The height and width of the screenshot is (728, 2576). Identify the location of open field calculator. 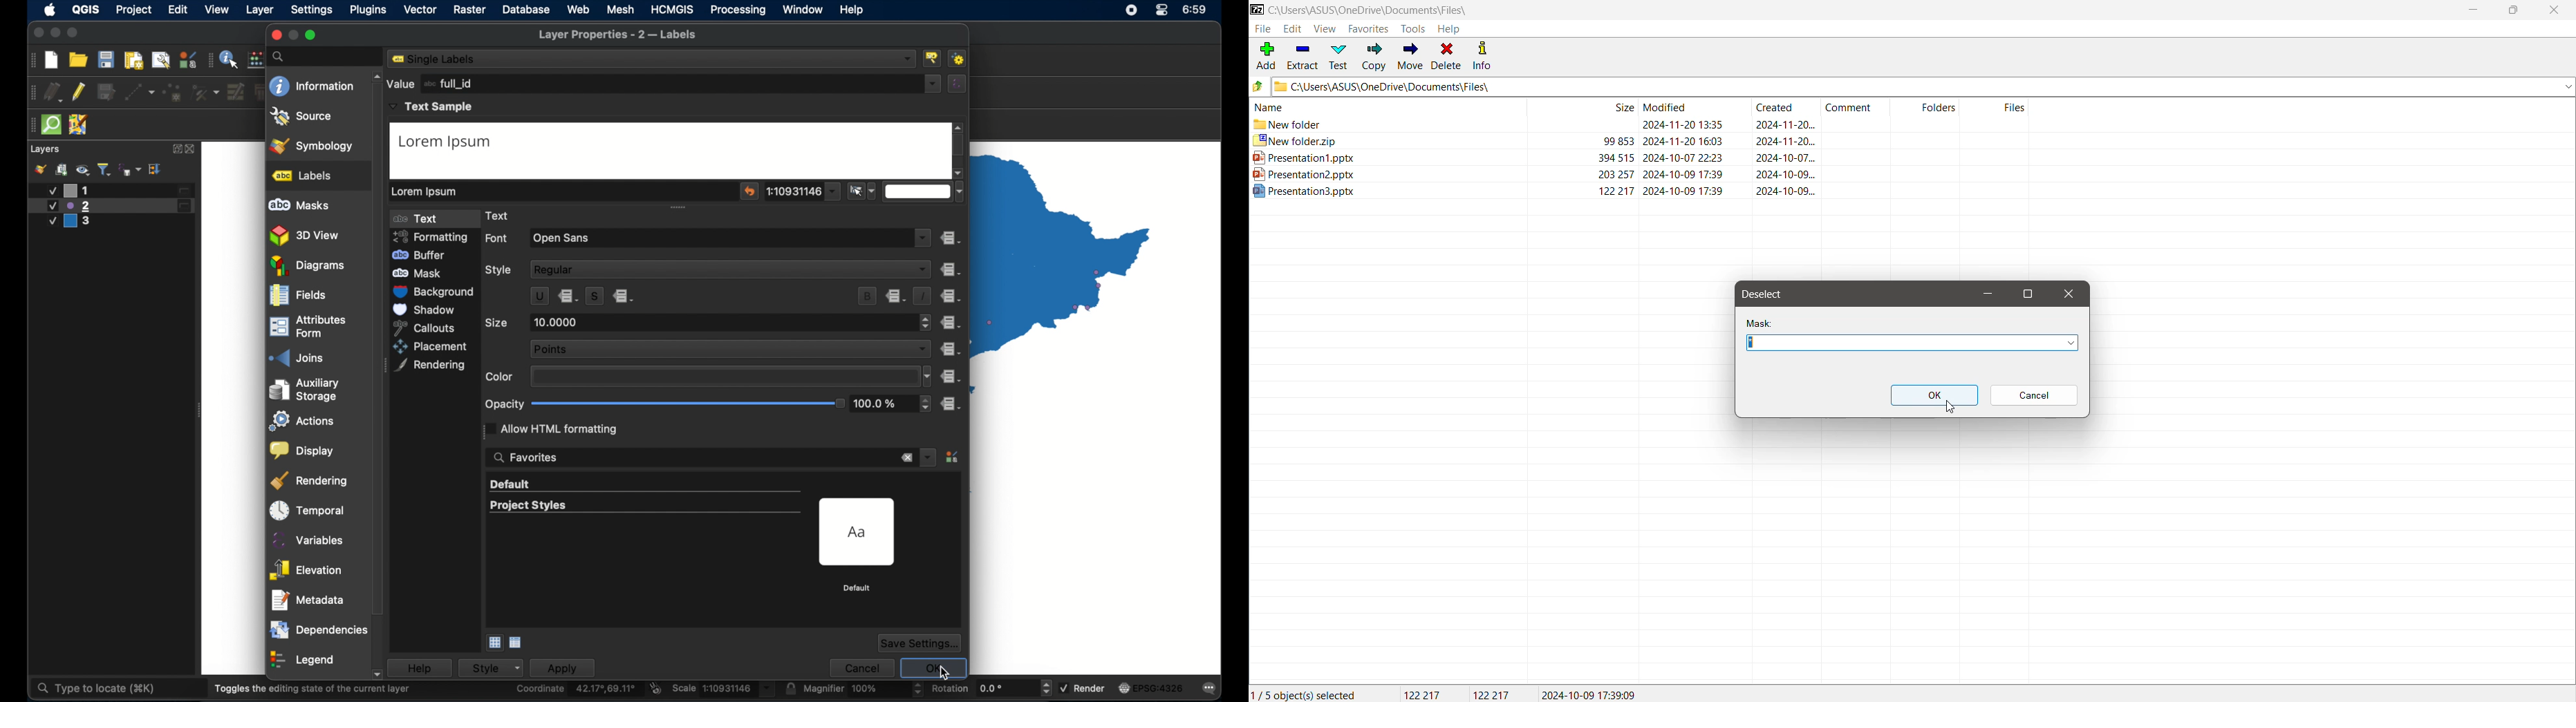
(257, 59).